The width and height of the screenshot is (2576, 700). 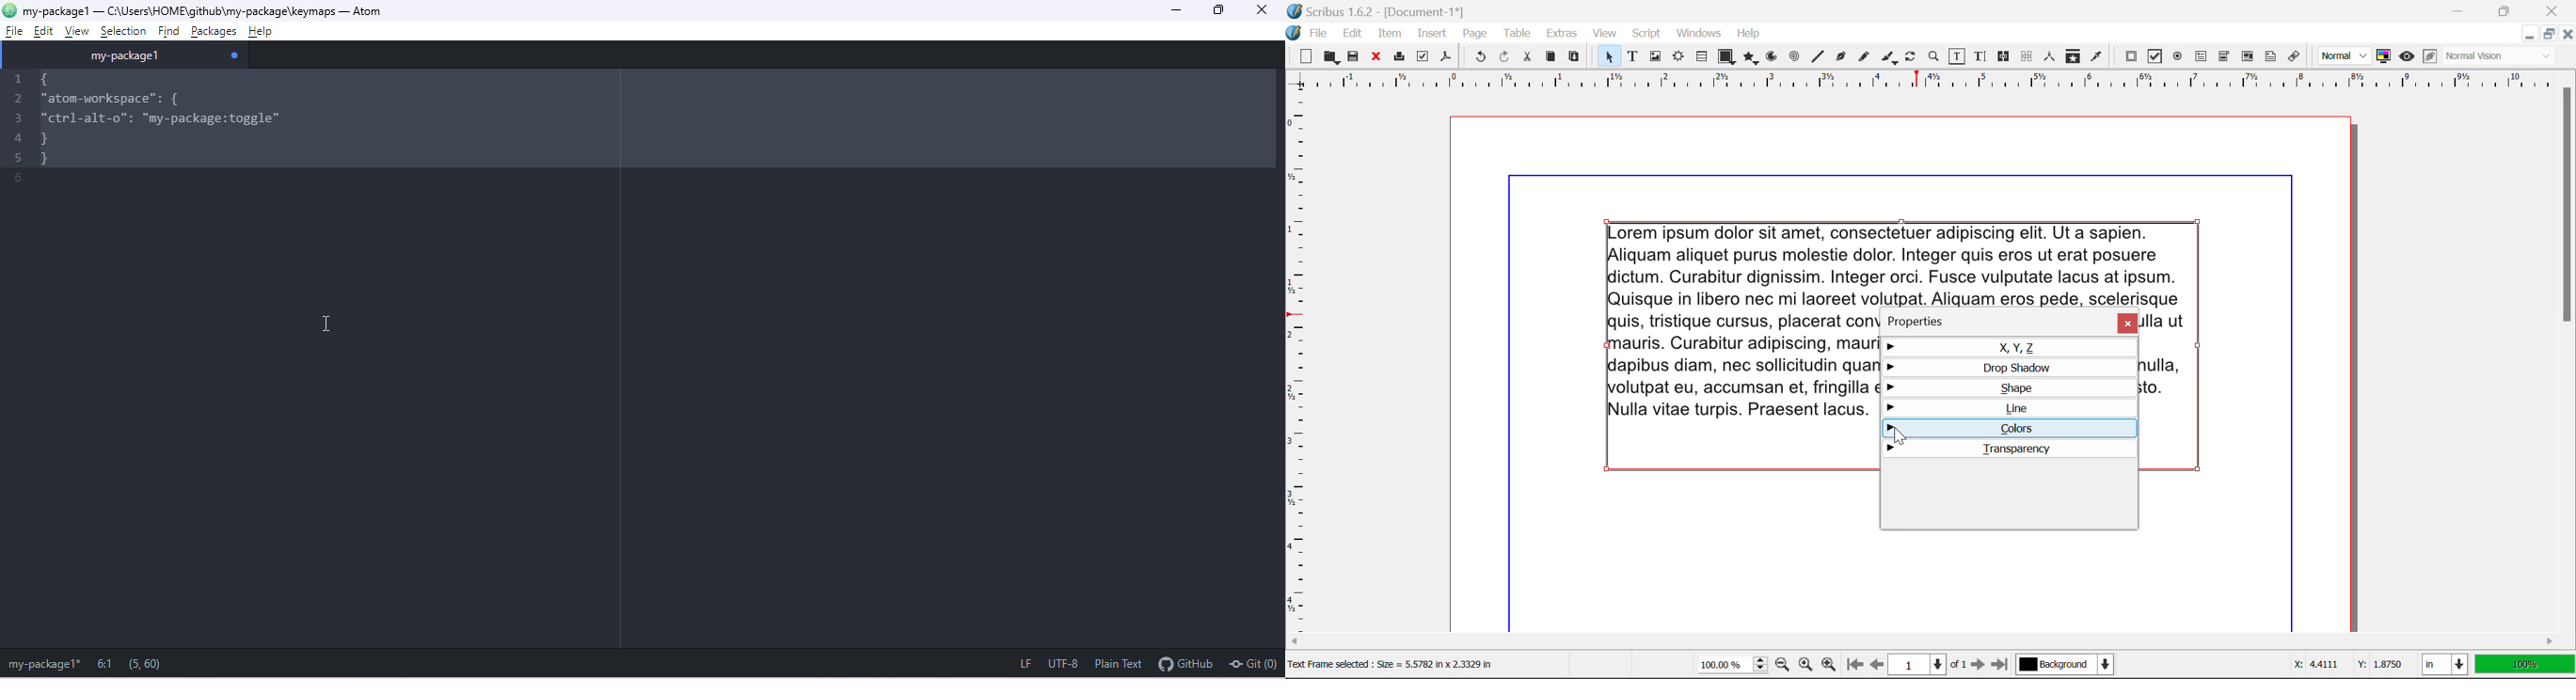 What do you see at coordinates (2003, 667) in the screenshot?
I see `Last Page` at bounding box center [2003, 667].